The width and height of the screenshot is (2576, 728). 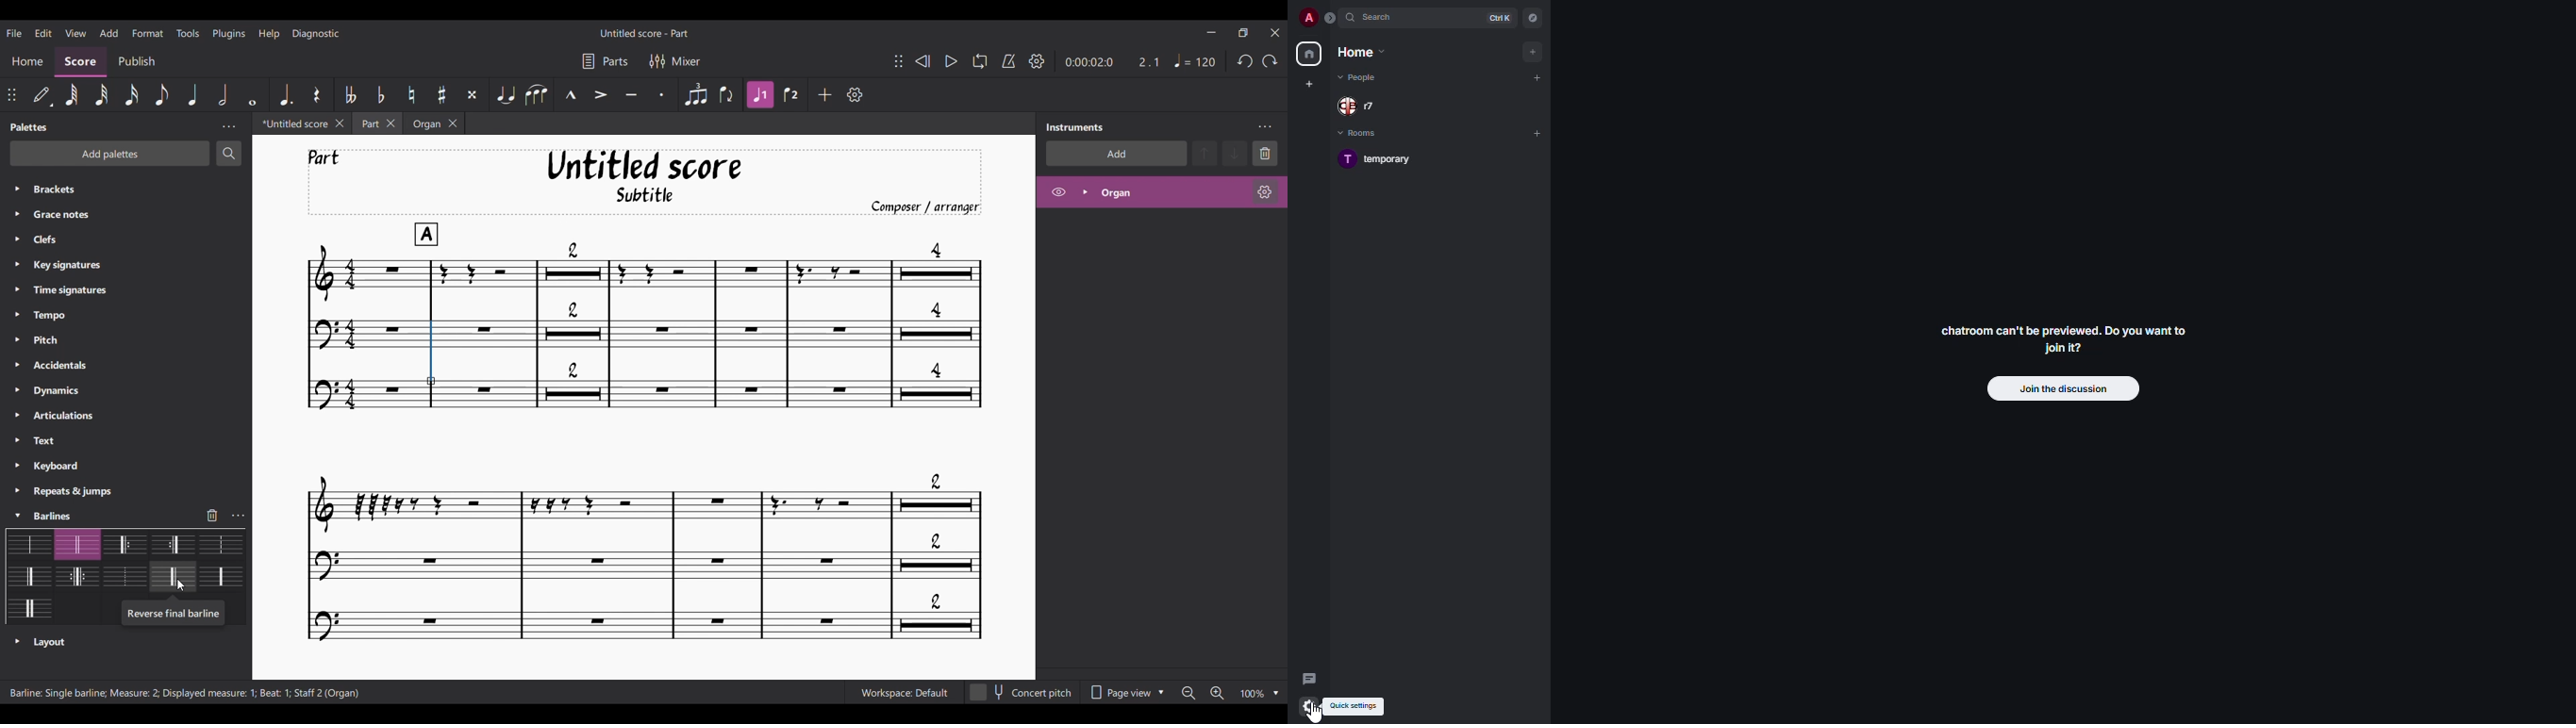 What do you see at coordinates (14, 32) in the screenshot?
I see `File menu` at bounding box center [14, 32].